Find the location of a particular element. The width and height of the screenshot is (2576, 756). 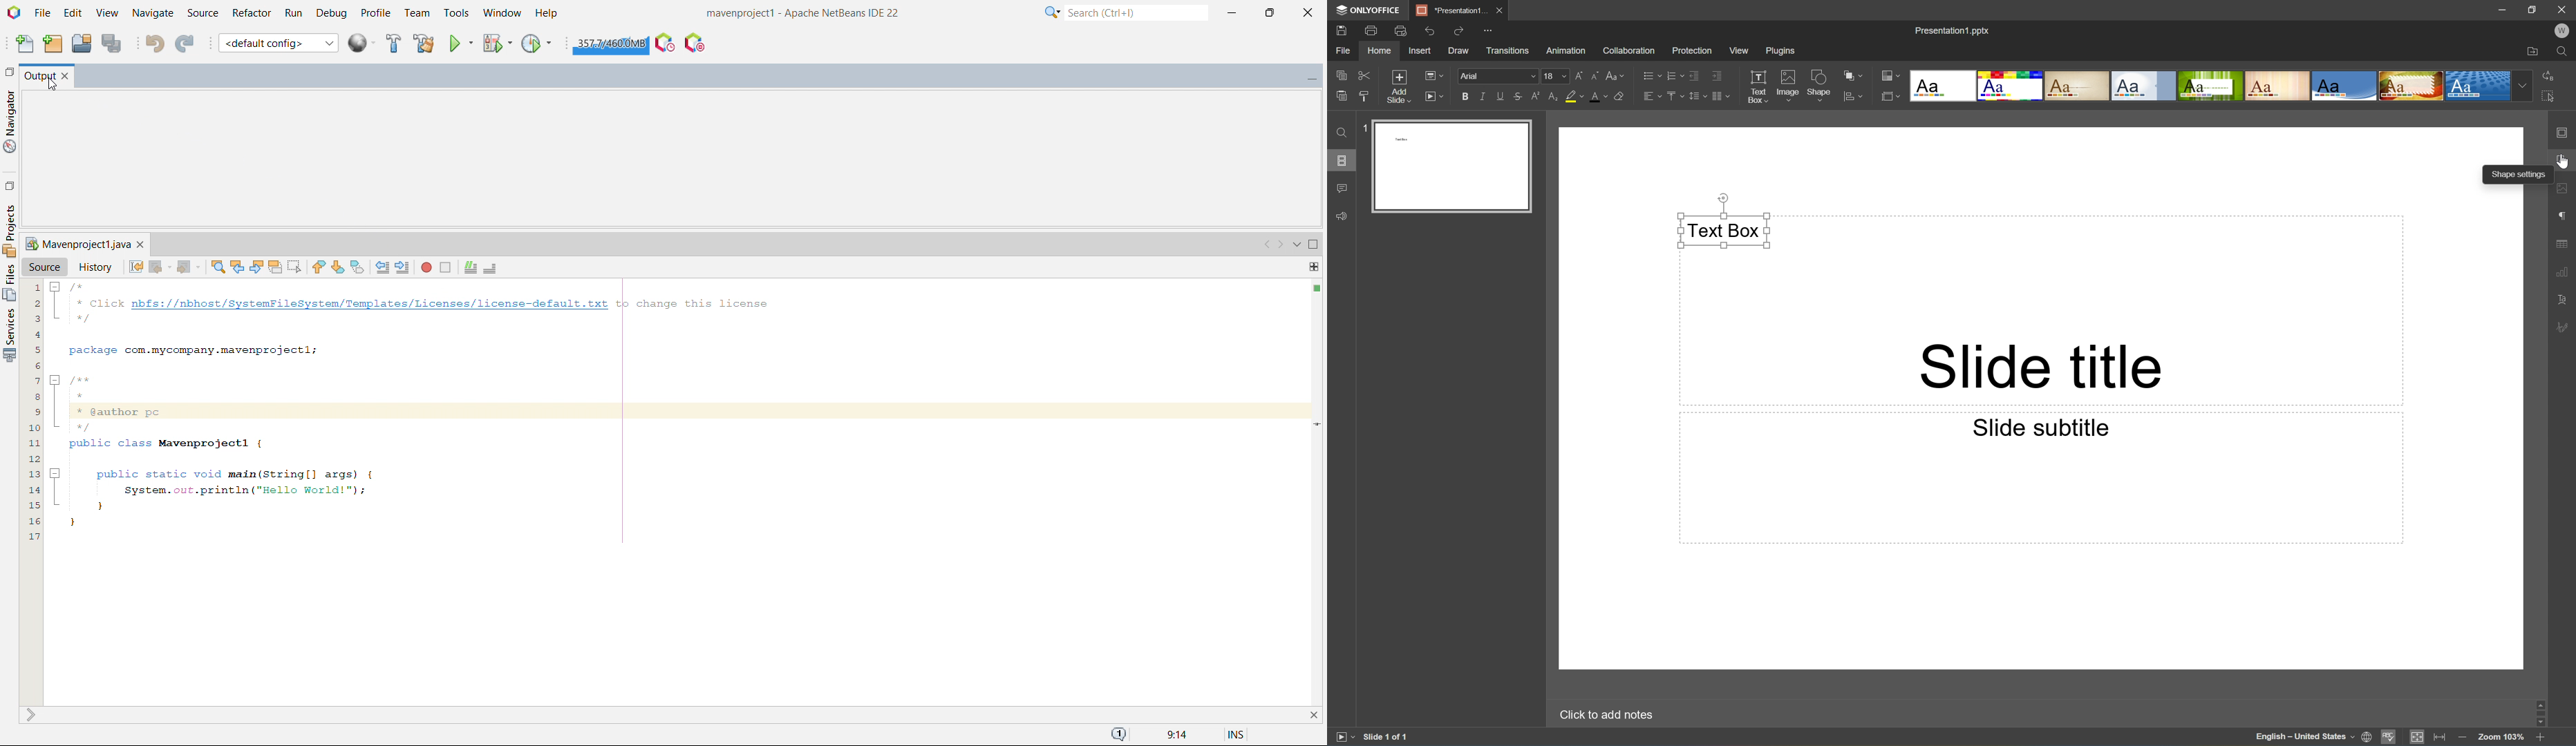

Drop Down is located at coordinates (2520, 85).